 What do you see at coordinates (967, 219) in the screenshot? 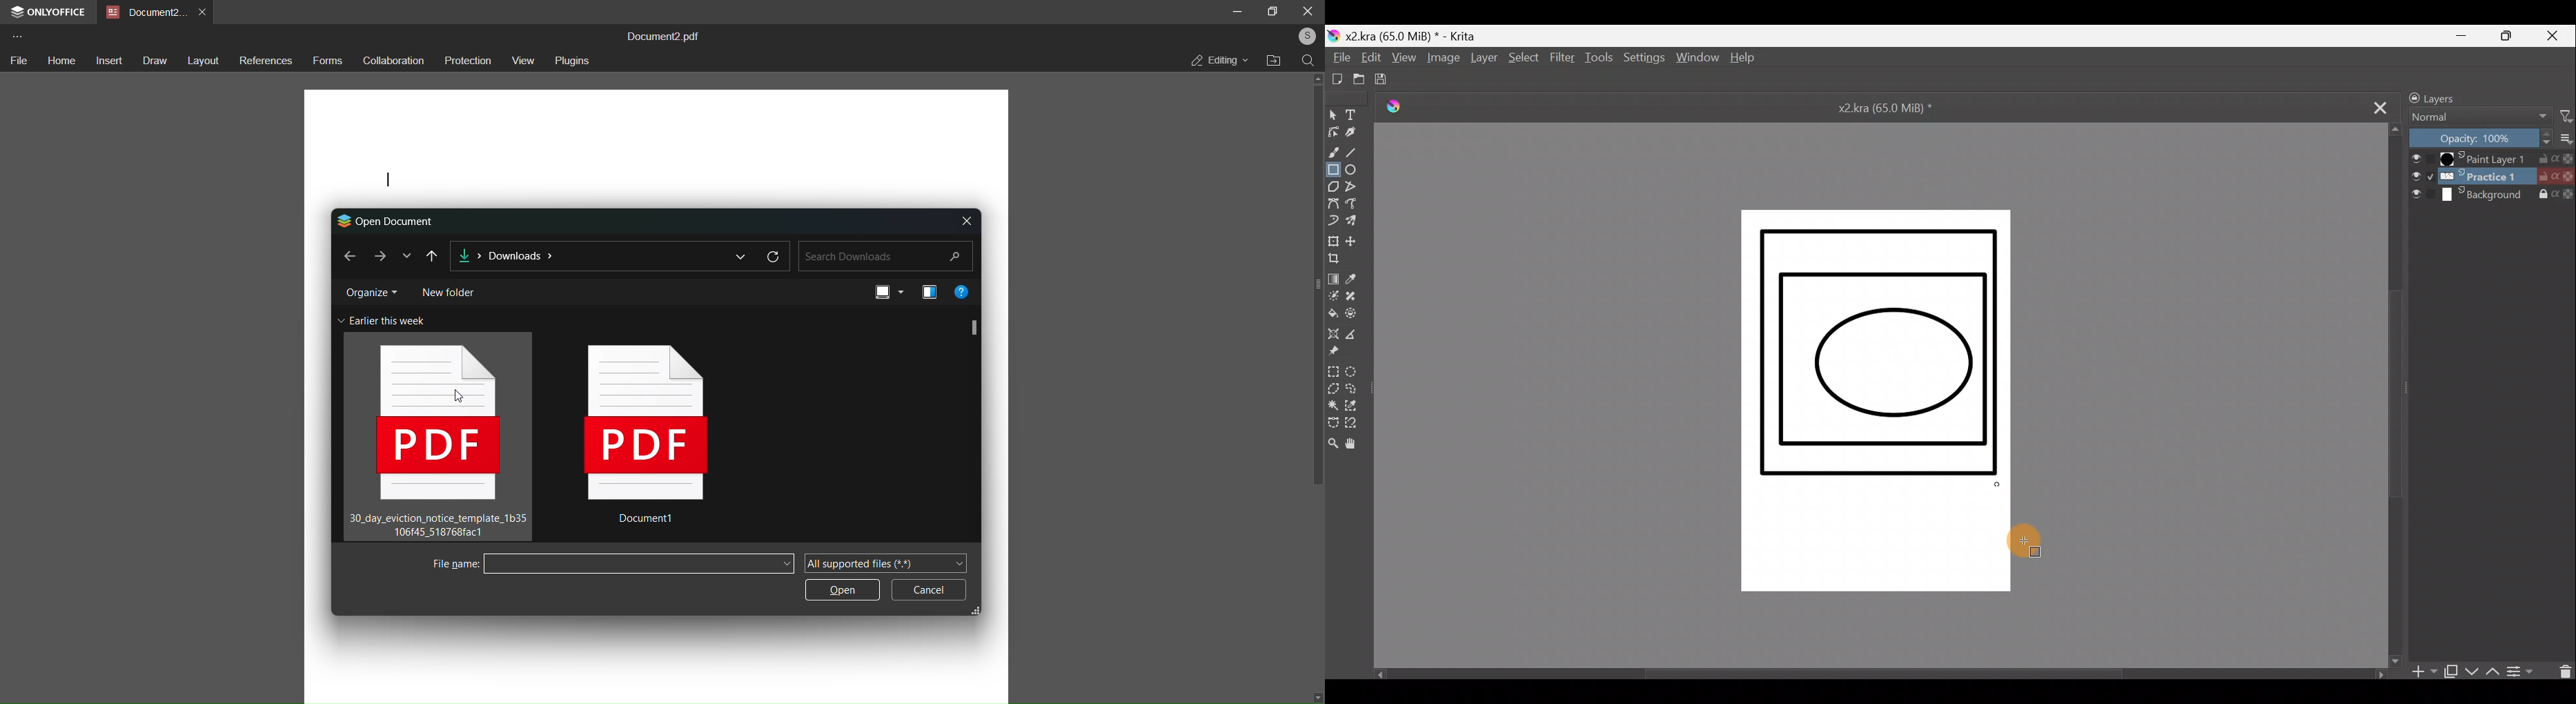
I see `close dialog` at bounding box center [967, 219].